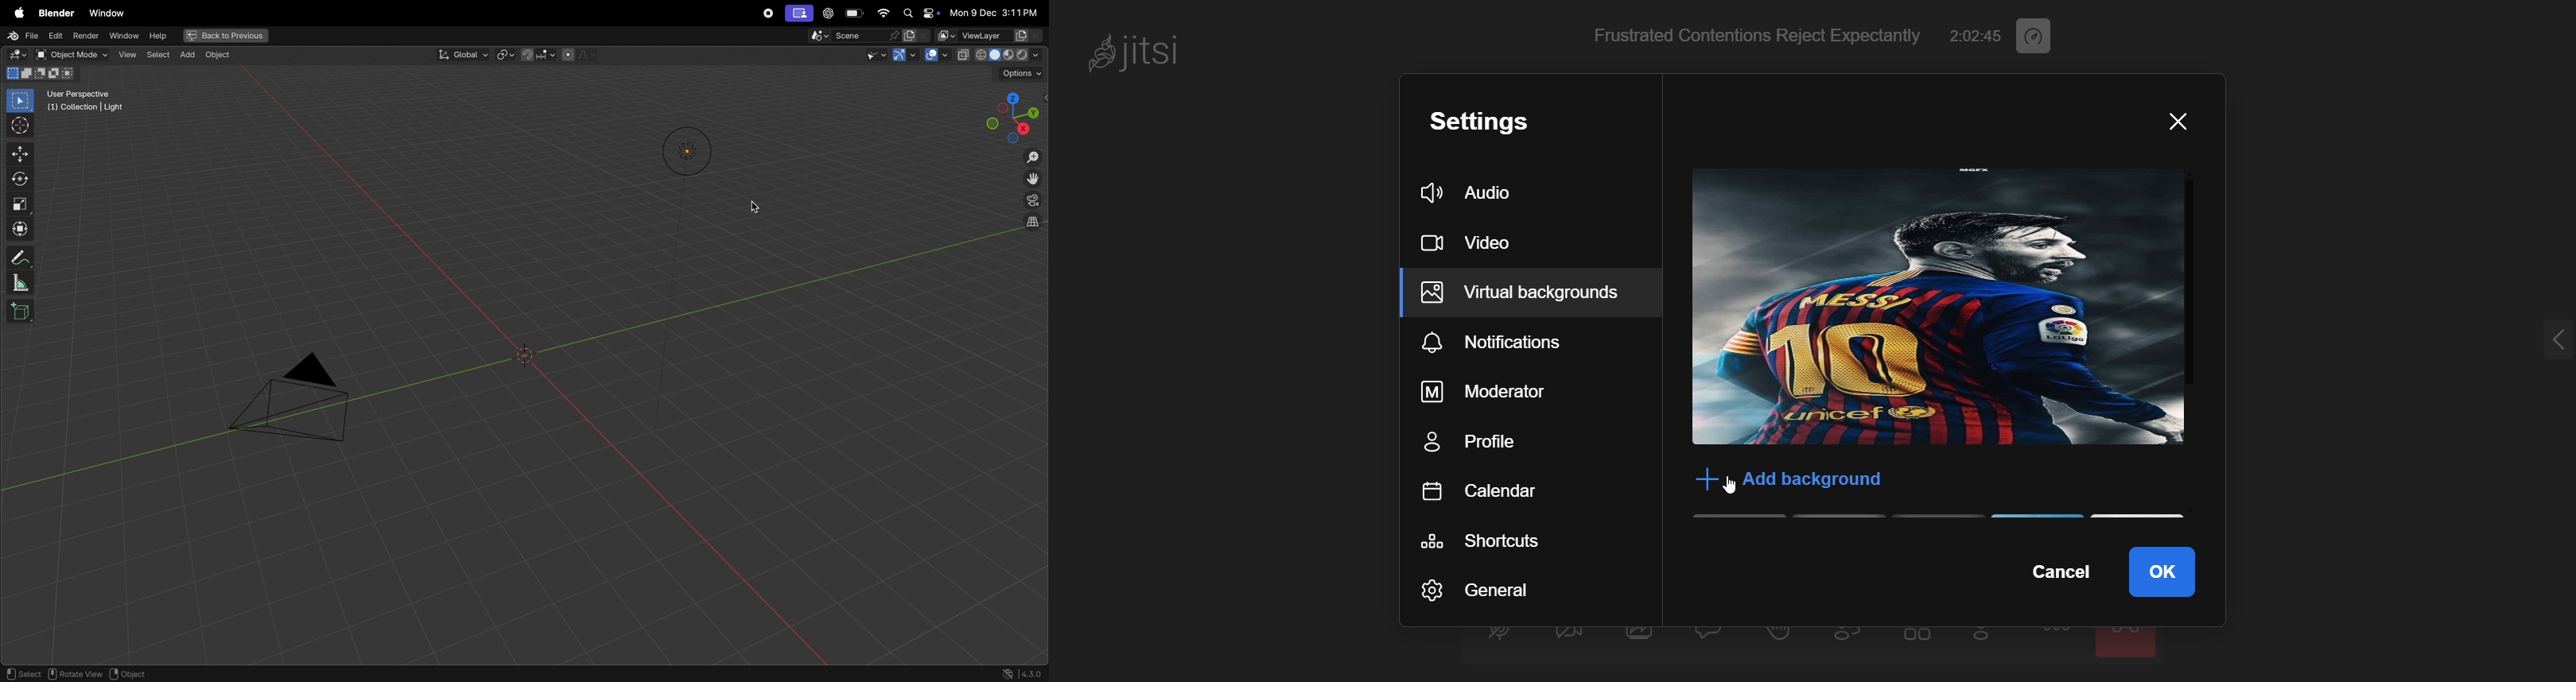 The width and height of the screenshot is (2576, 700). I want to click on overlays, so click(937, 55).